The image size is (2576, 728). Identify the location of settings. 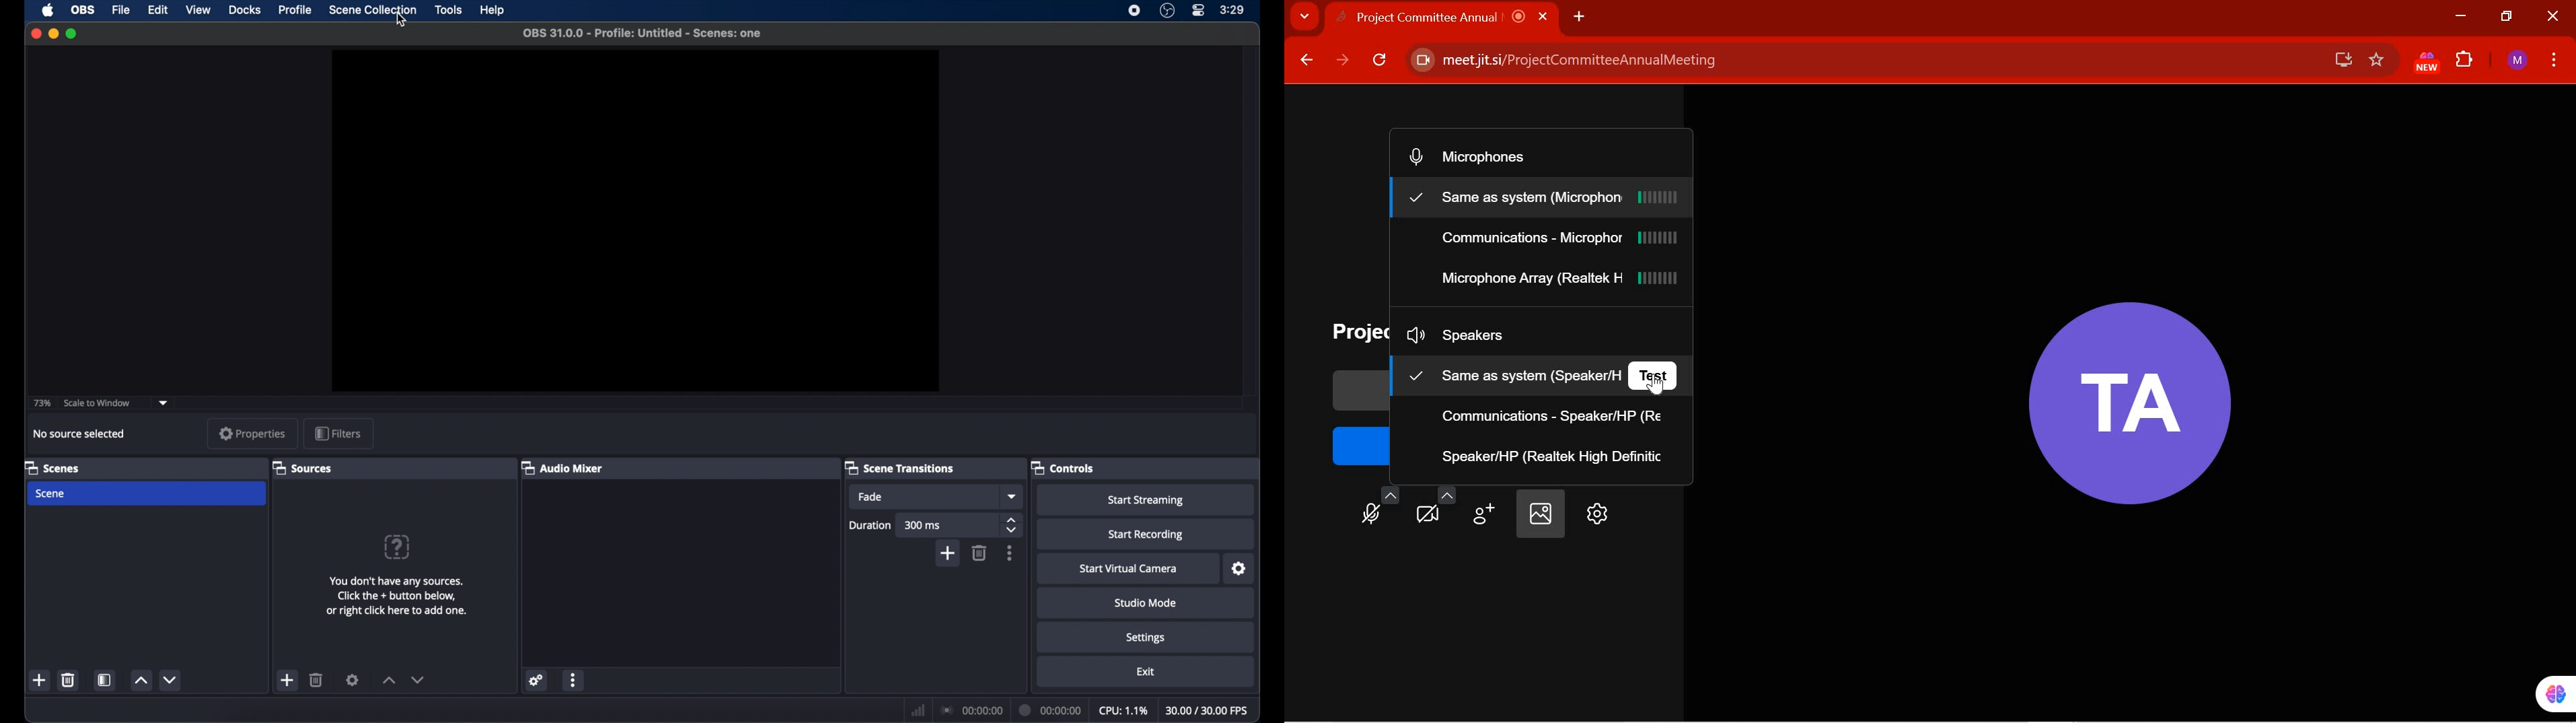
(353, 679).